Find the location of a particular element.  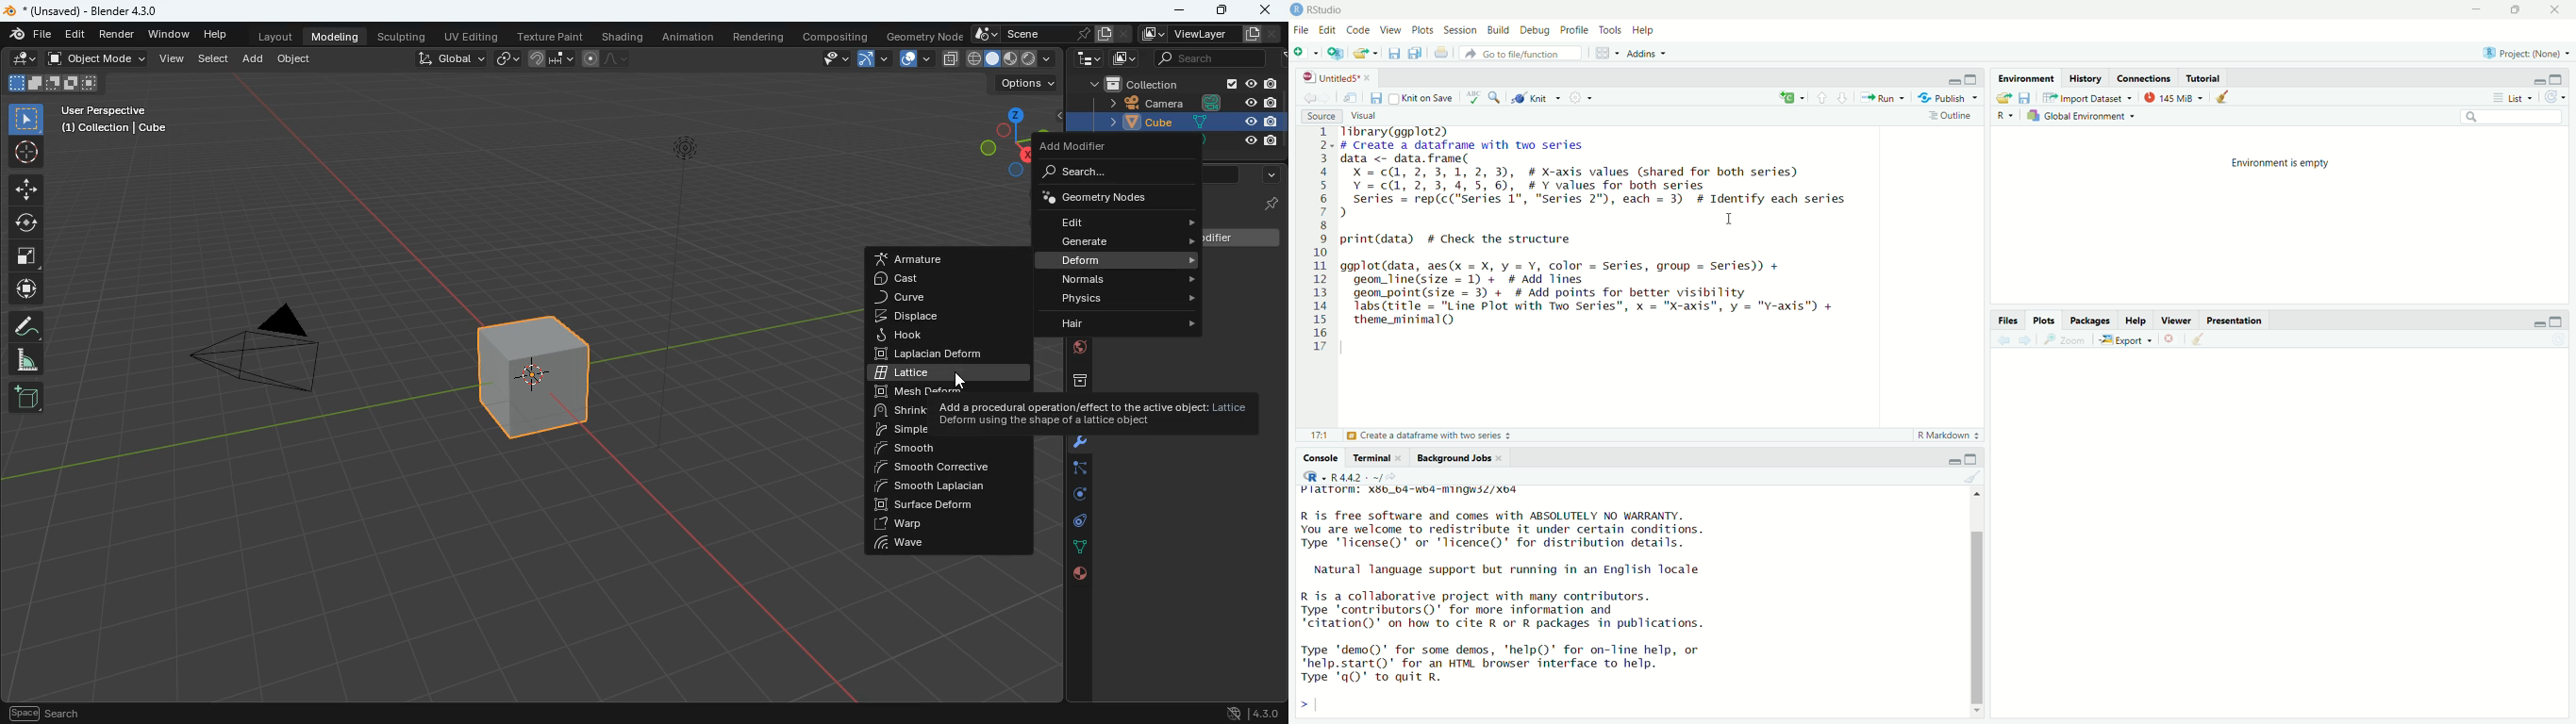

Workspace Pane is located at coordinates (1606, 54).